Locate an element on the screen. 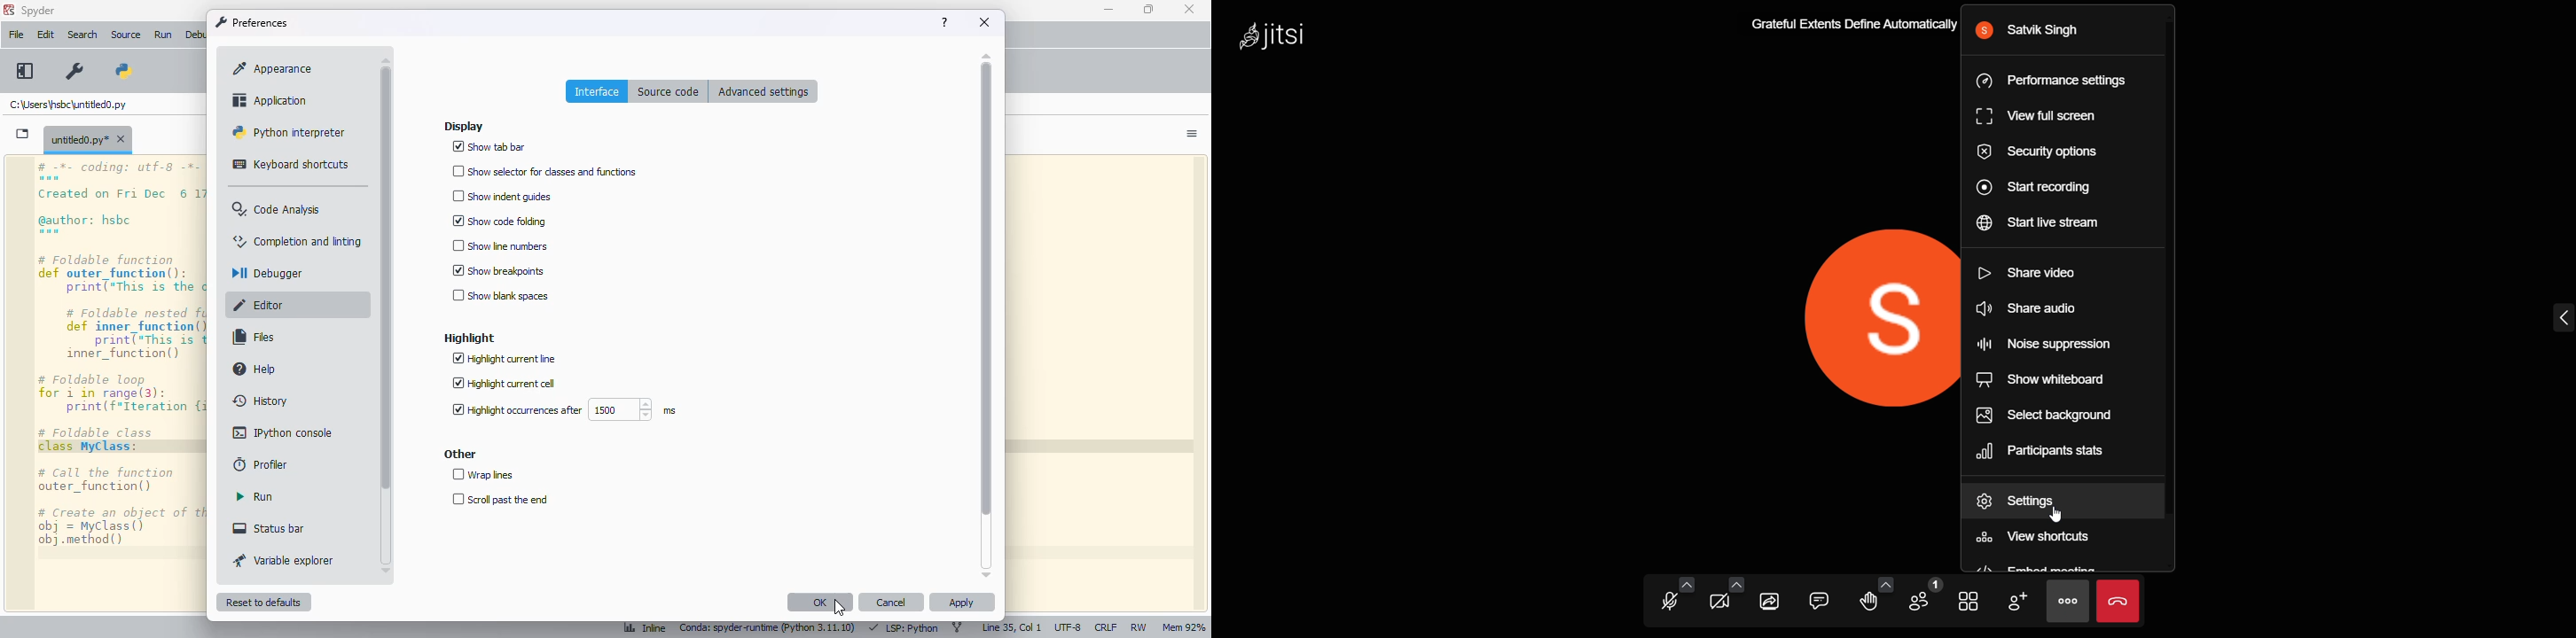  edit is located at coordinates (45, 35).